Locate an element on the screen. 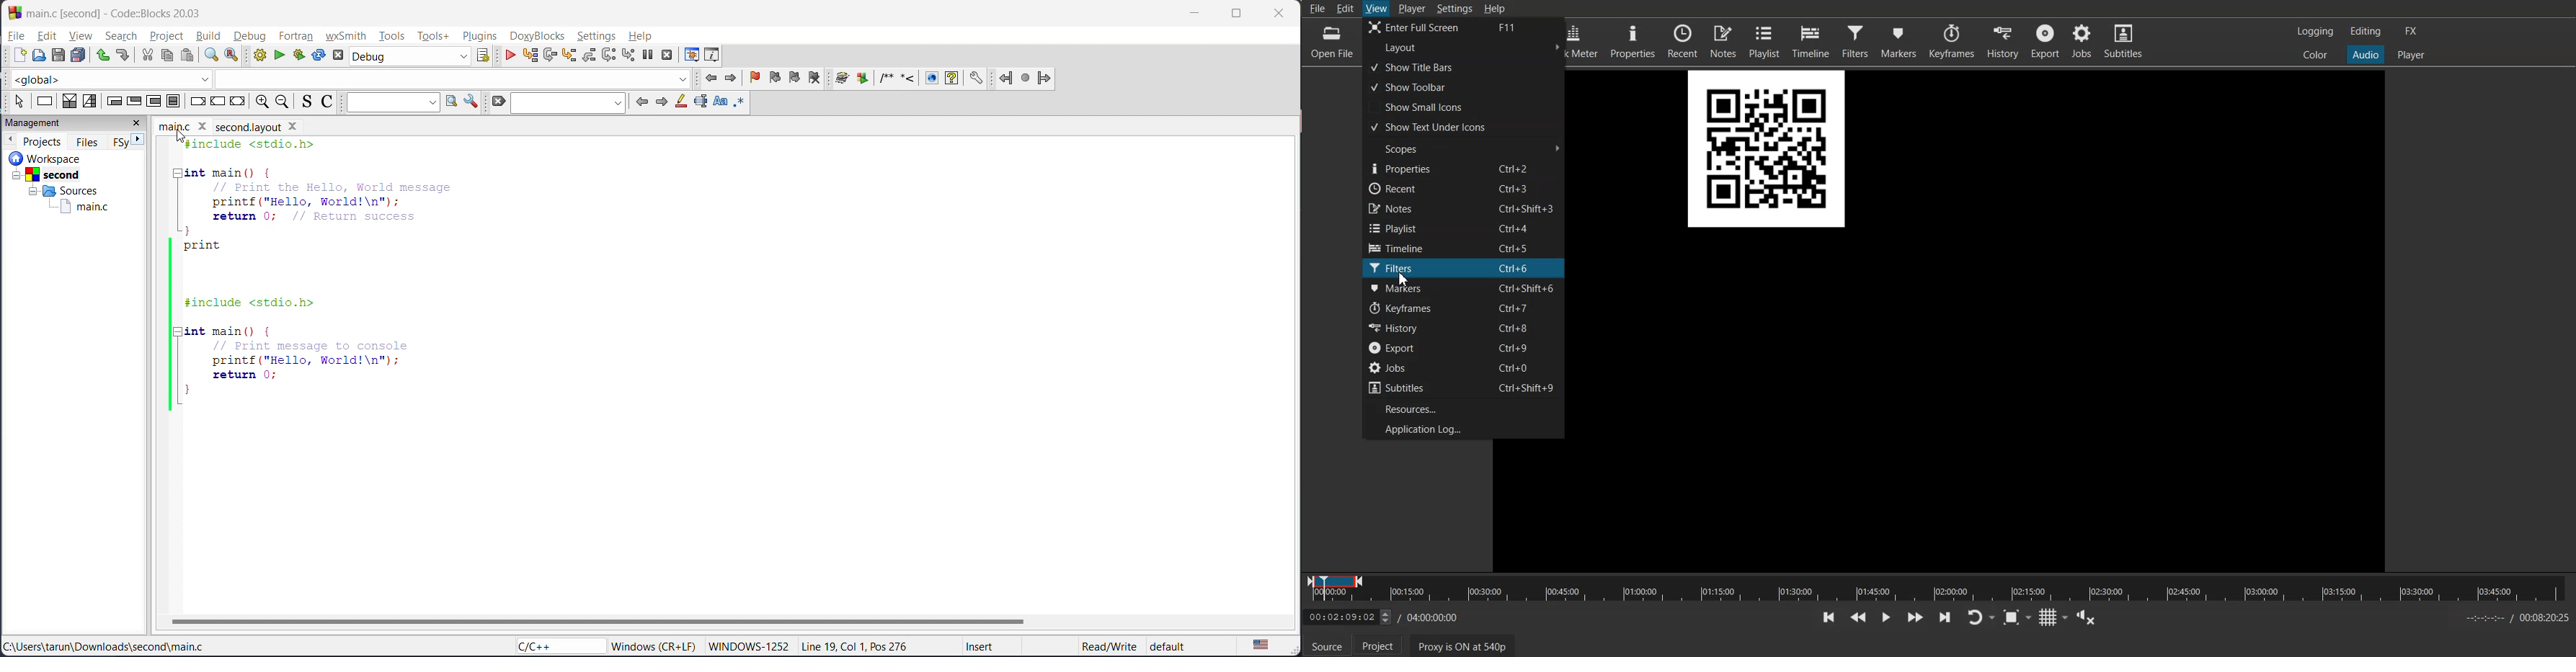 This screenshot has width=2576, height=672. Show Text Under Icons is located at coordinates (1463, 126).